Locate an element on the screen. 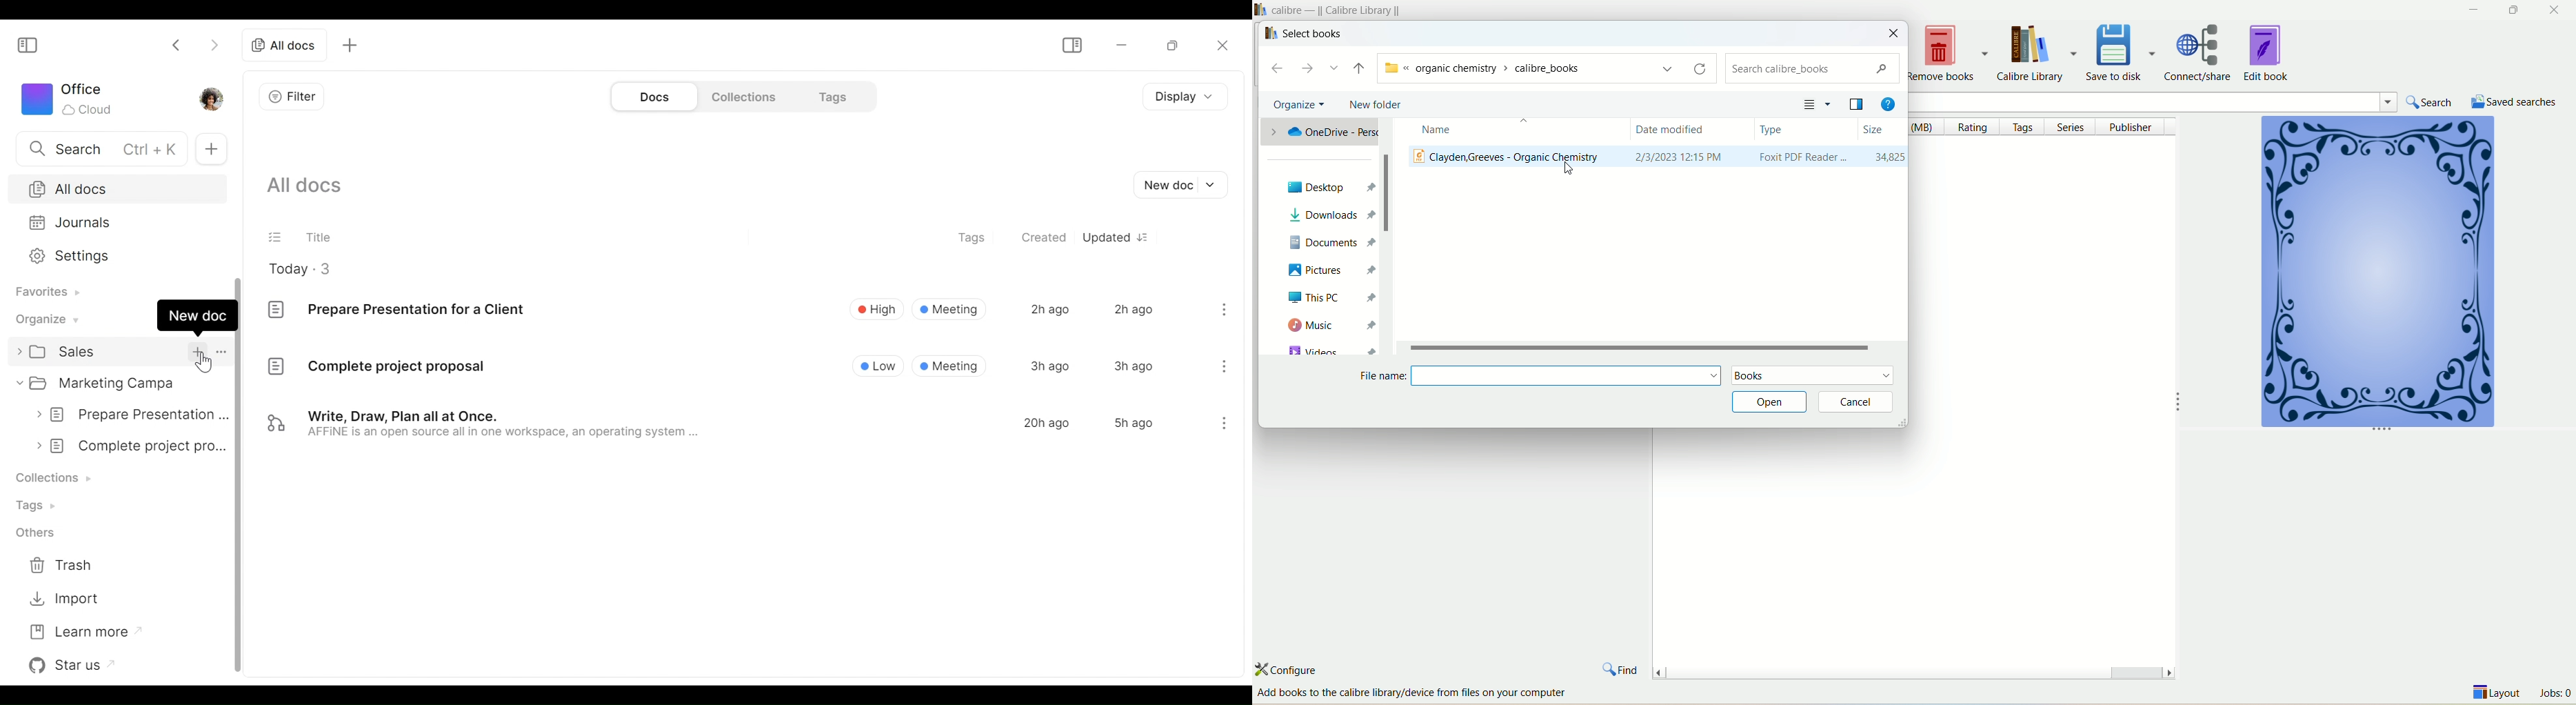  Complete project proposal is located at coordinates (376, 369).